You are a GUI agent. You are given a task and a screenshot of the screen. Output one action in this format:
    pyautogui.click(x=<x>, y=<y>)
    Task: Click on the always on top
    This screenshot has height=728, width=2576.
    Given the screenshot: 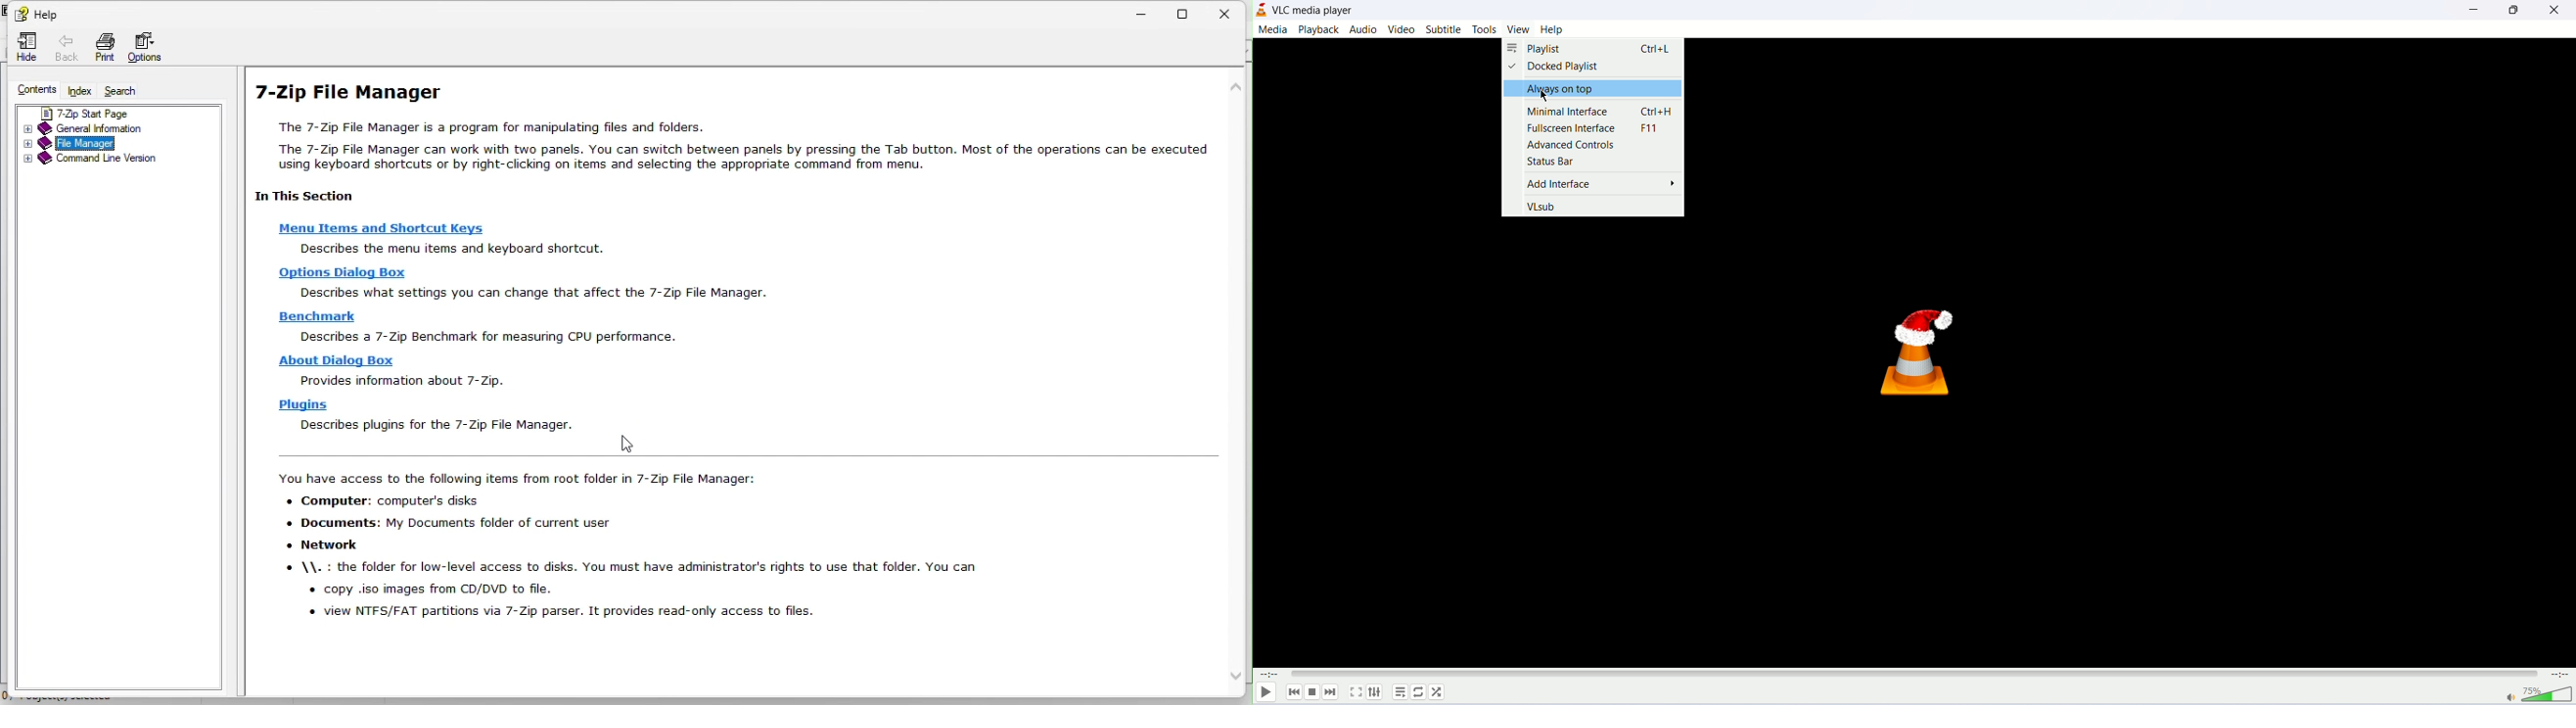 What is the action you would take?
    pyautogui.click(x=1594, y=88)
    